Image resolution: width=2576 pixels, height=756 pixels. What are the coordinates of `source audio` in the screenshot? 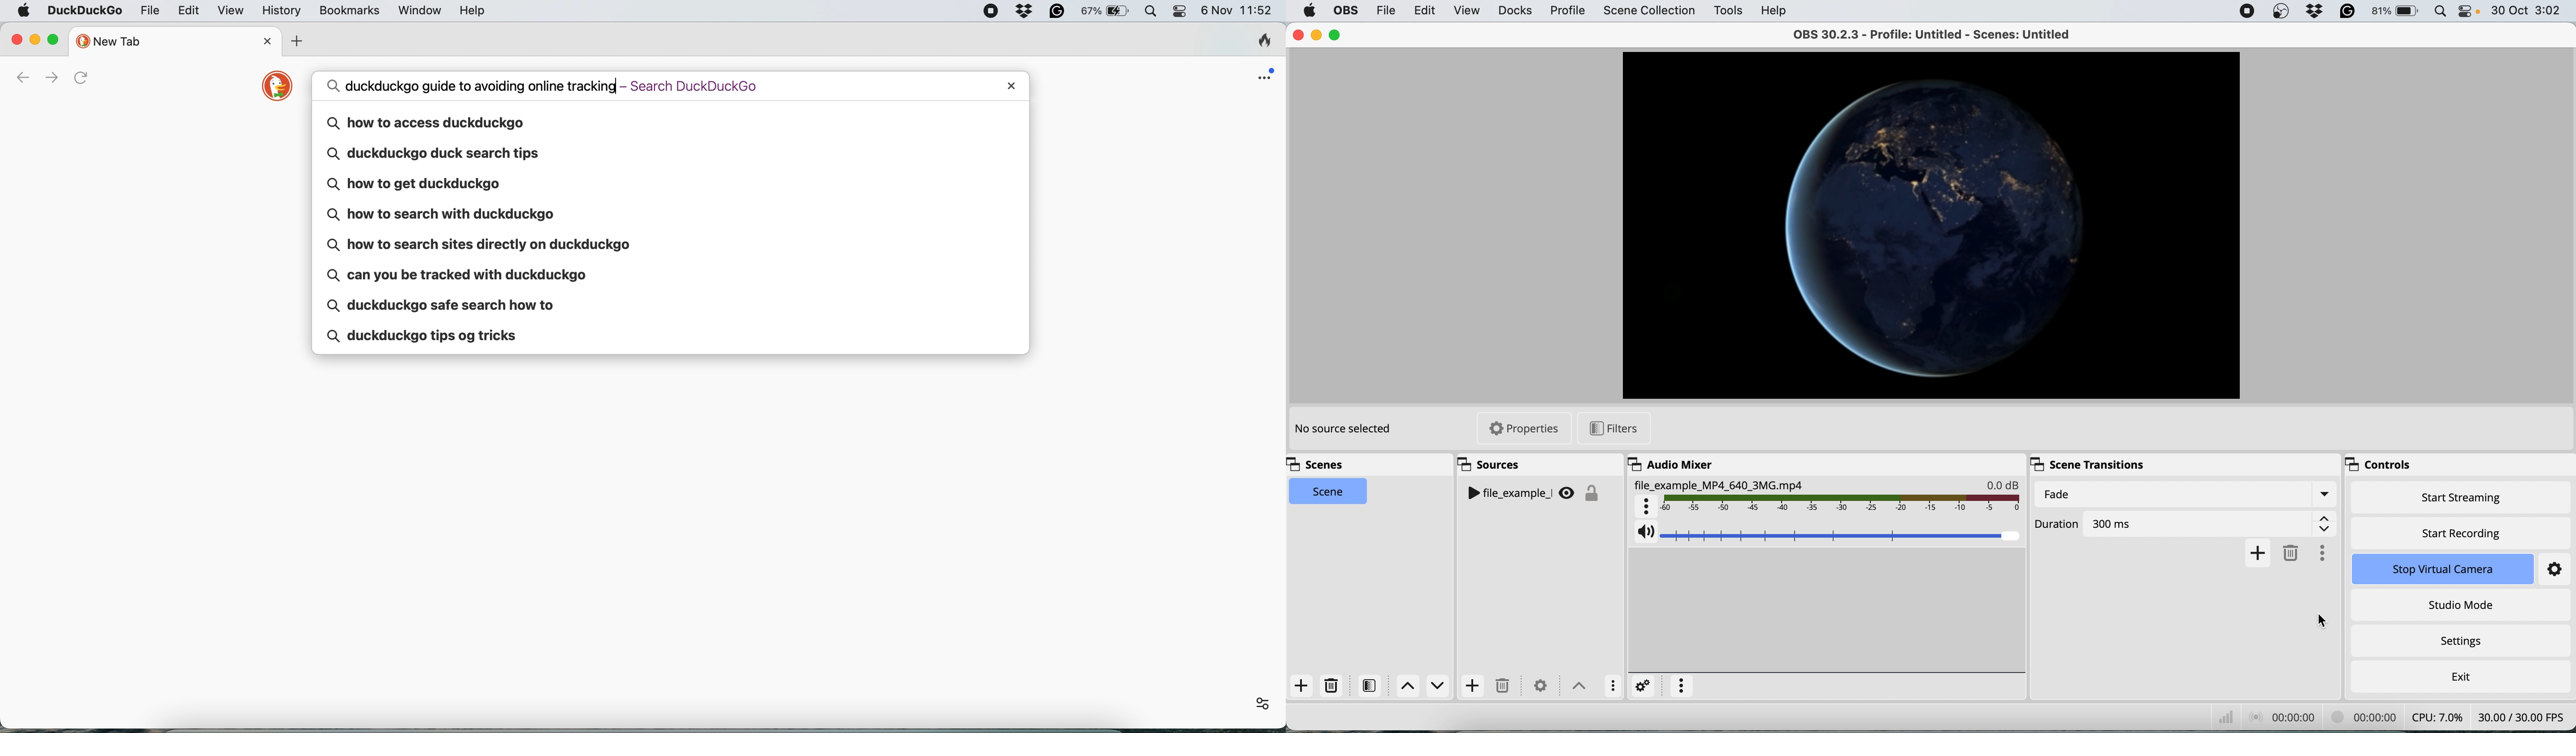 It's located at (1823, 494).